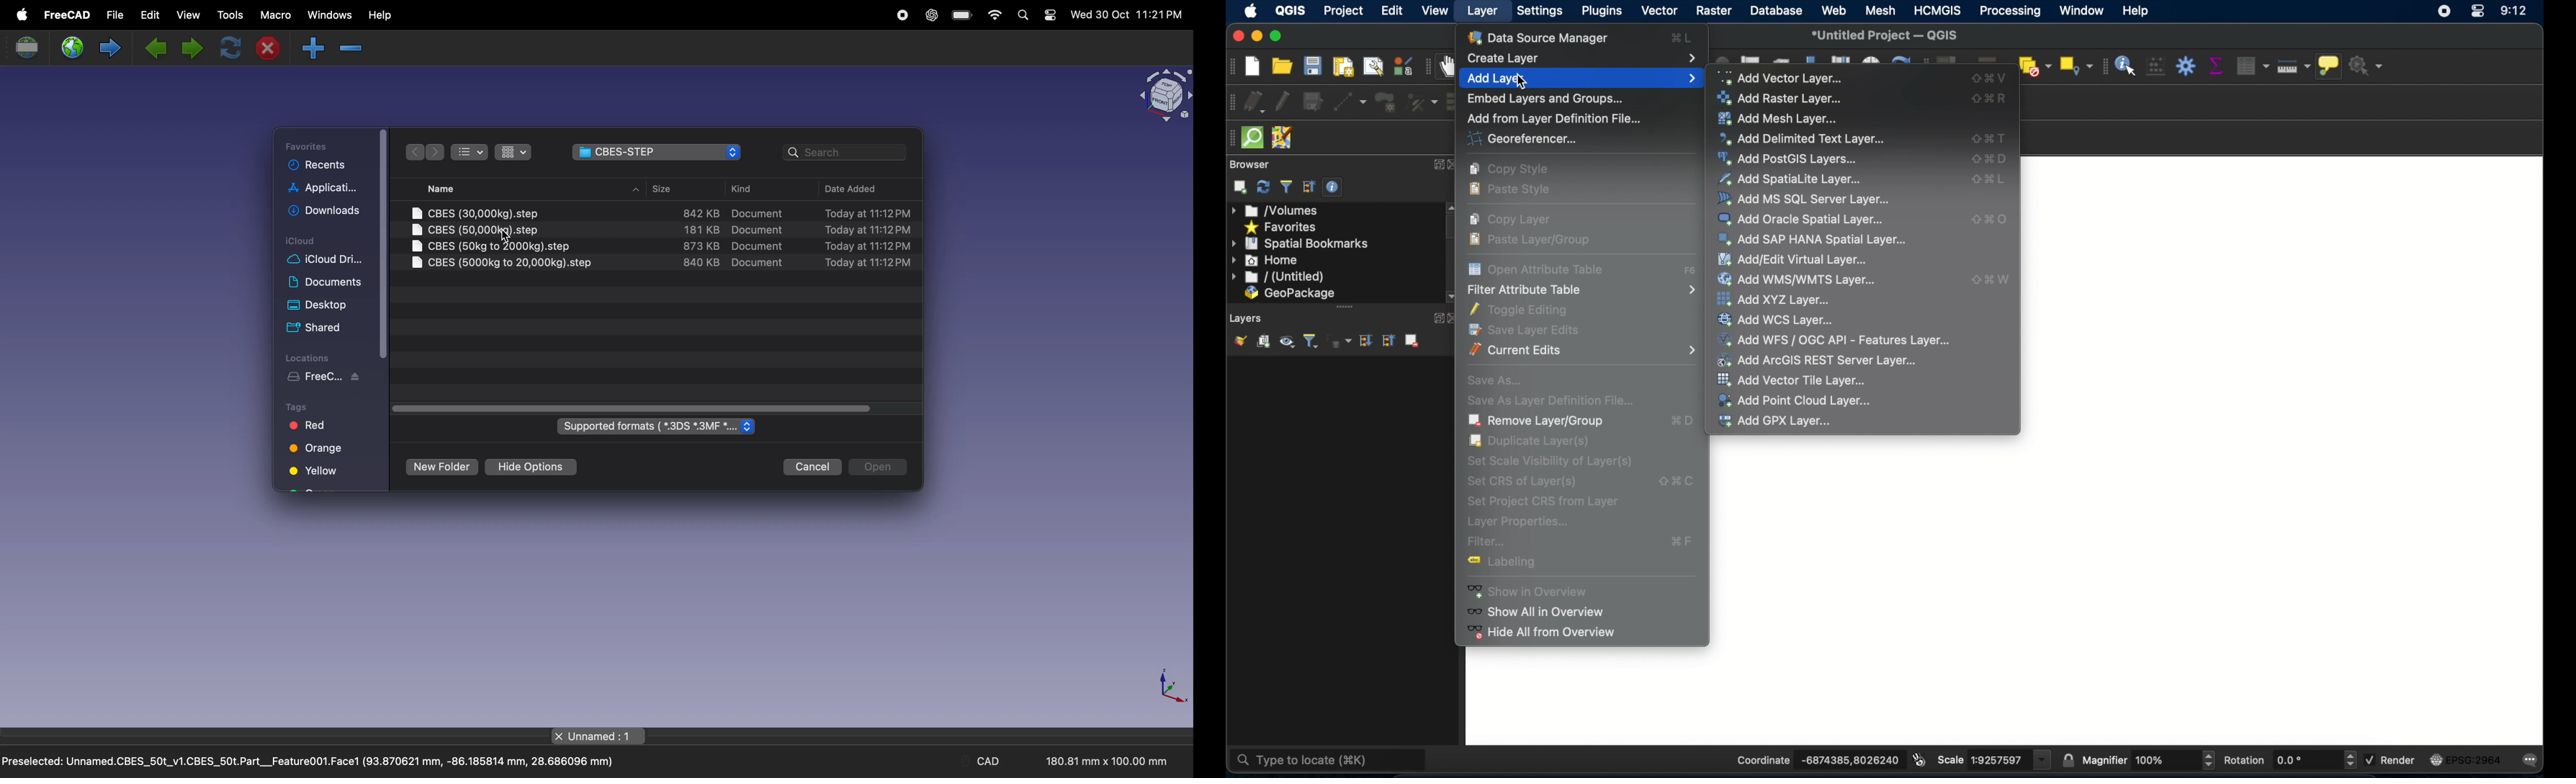 The height and width of the screenshot is (784, 2576). What do you see at coordinates (416, 153) in the screenshot?
I see `backward` at bounding box center [416, 153].